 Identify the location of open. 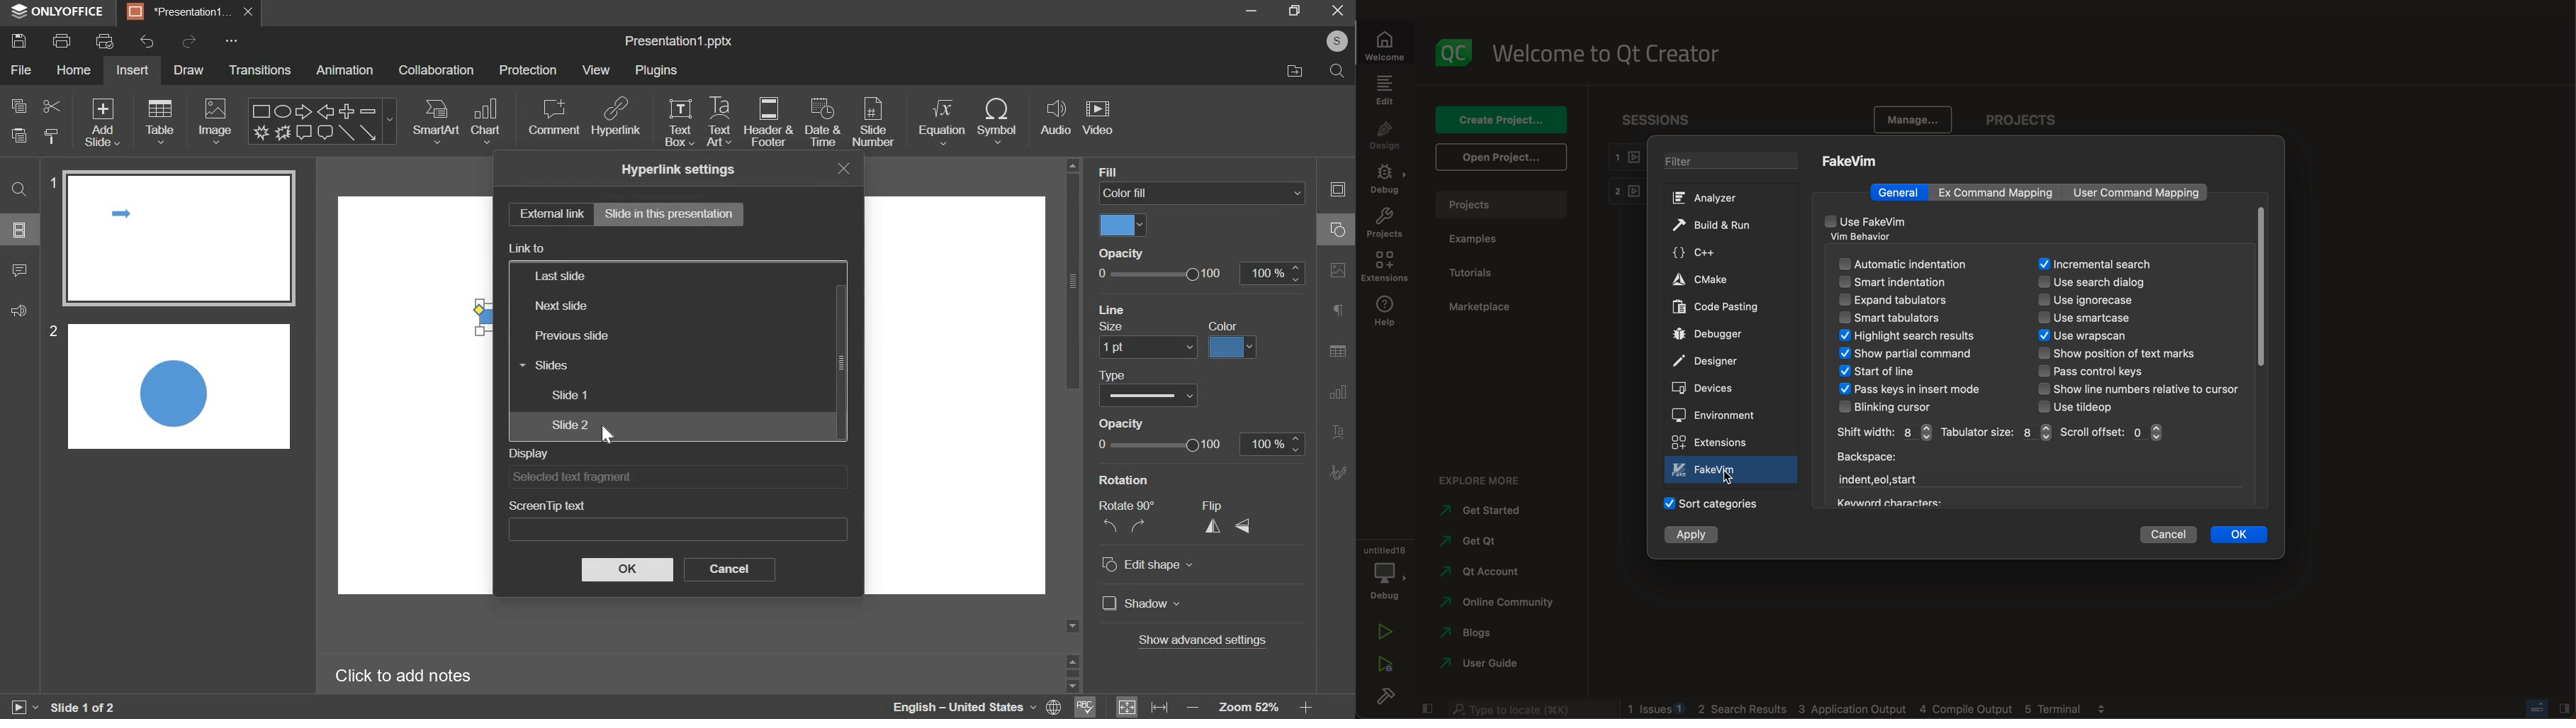
(1503, 156).